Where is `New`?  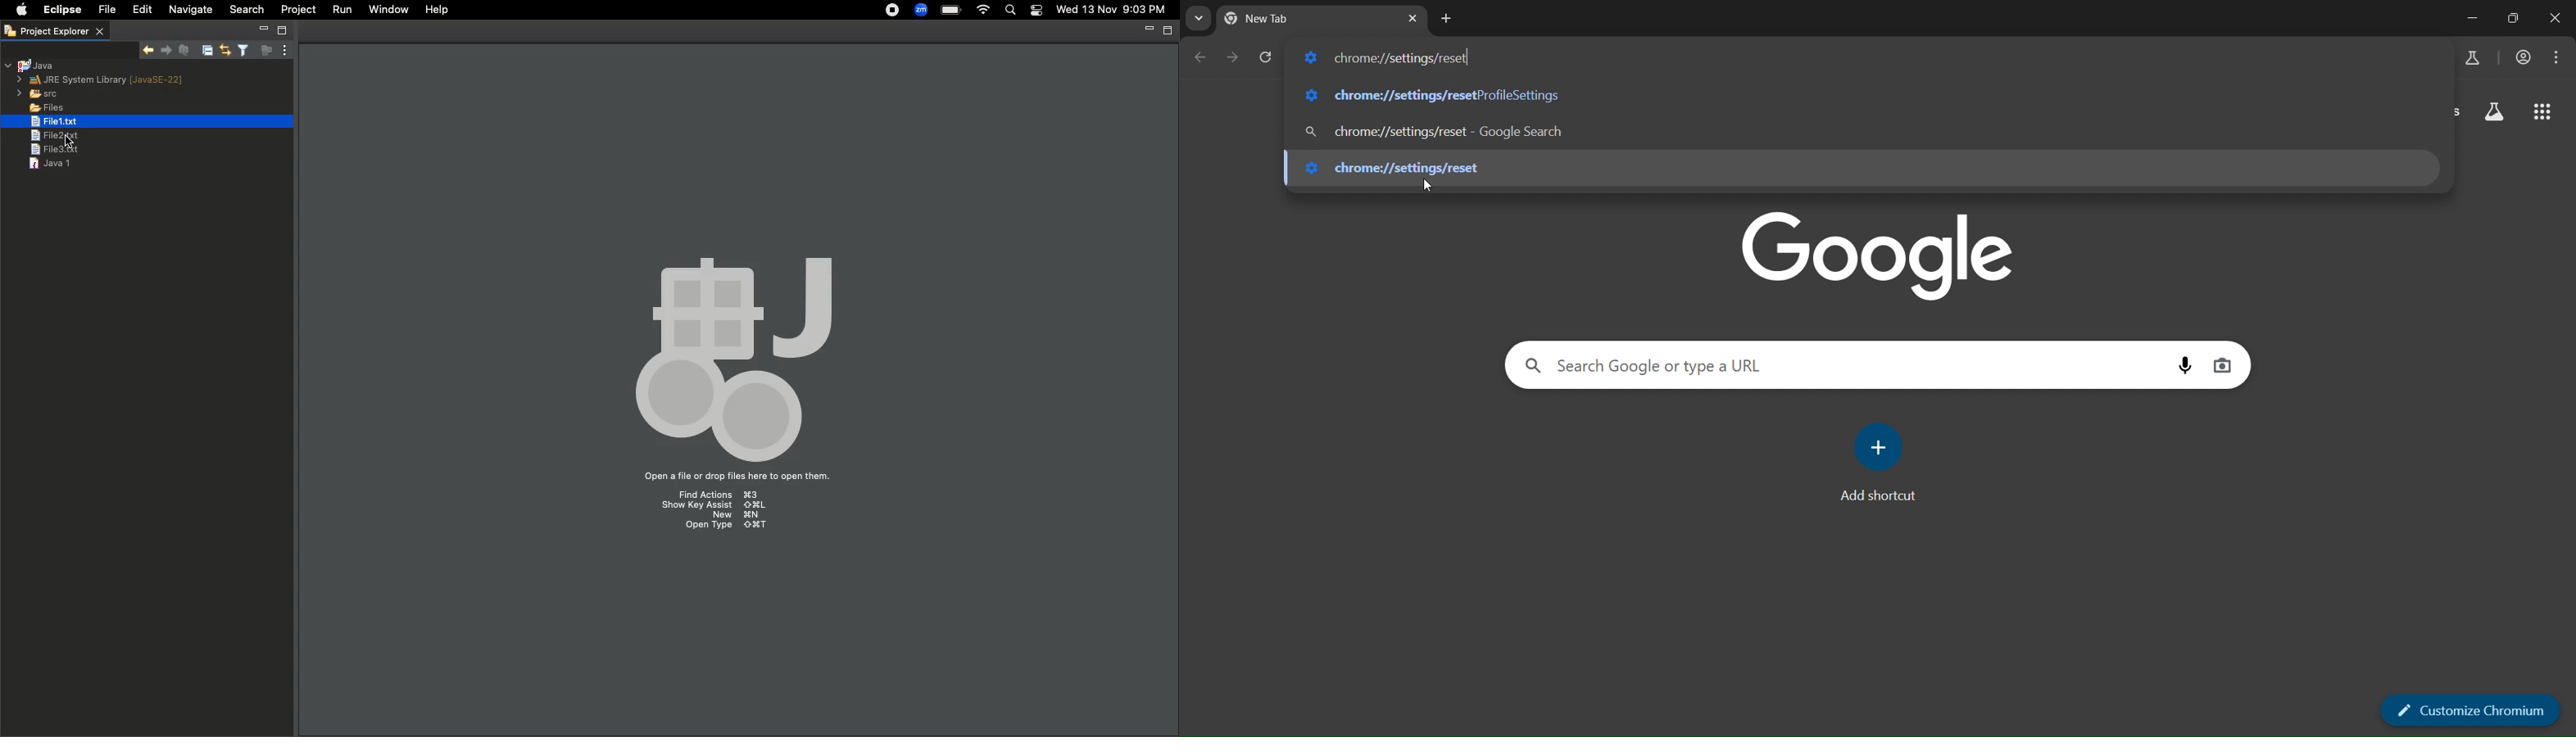
New is located at coordinates (736, 515).